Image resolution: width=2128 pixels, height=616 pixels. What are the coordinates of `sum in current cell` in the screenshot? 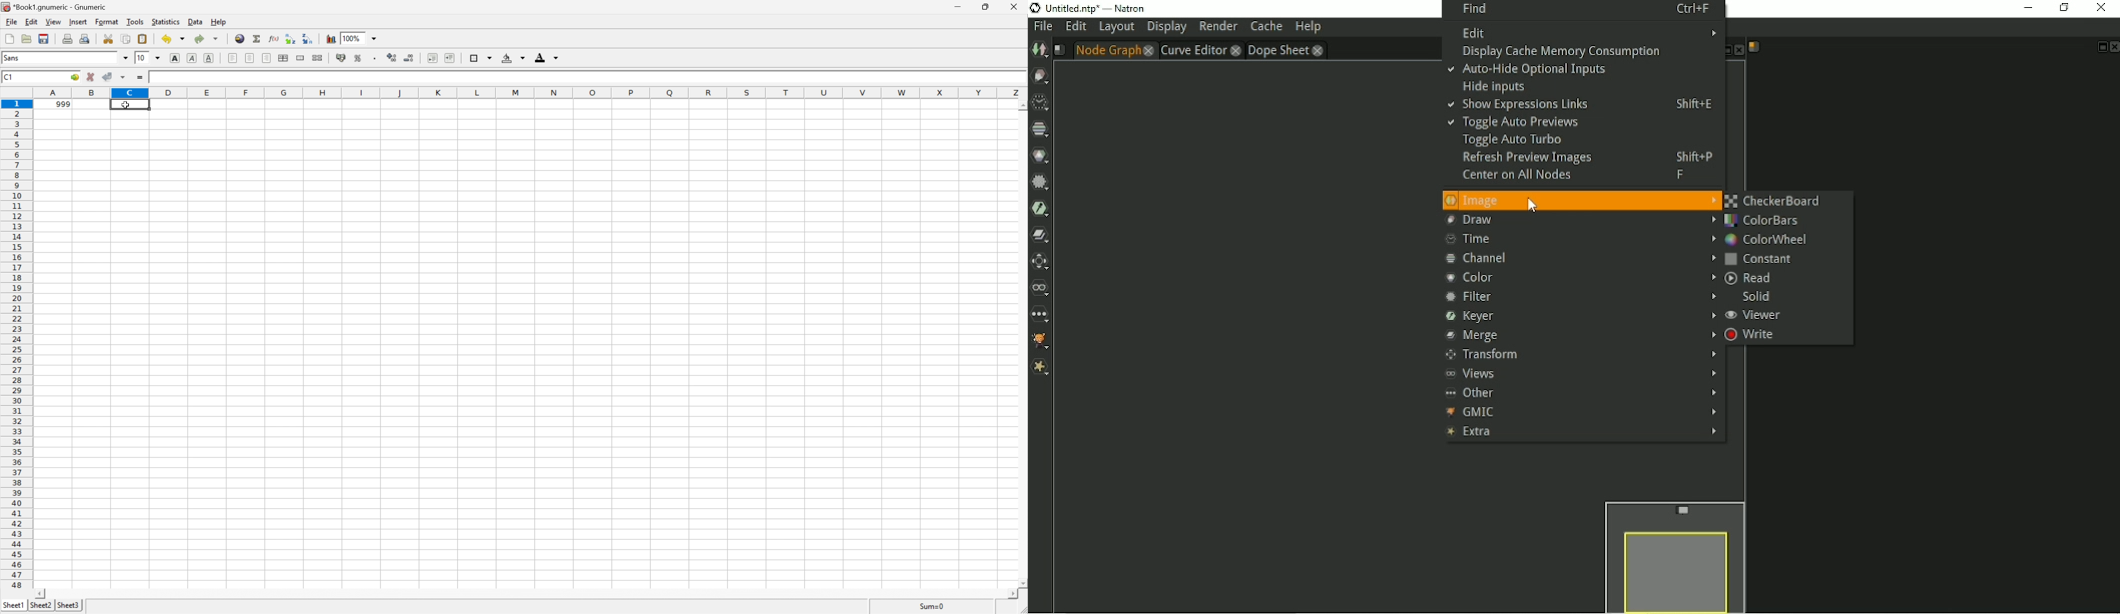 It's located at (258, 39).